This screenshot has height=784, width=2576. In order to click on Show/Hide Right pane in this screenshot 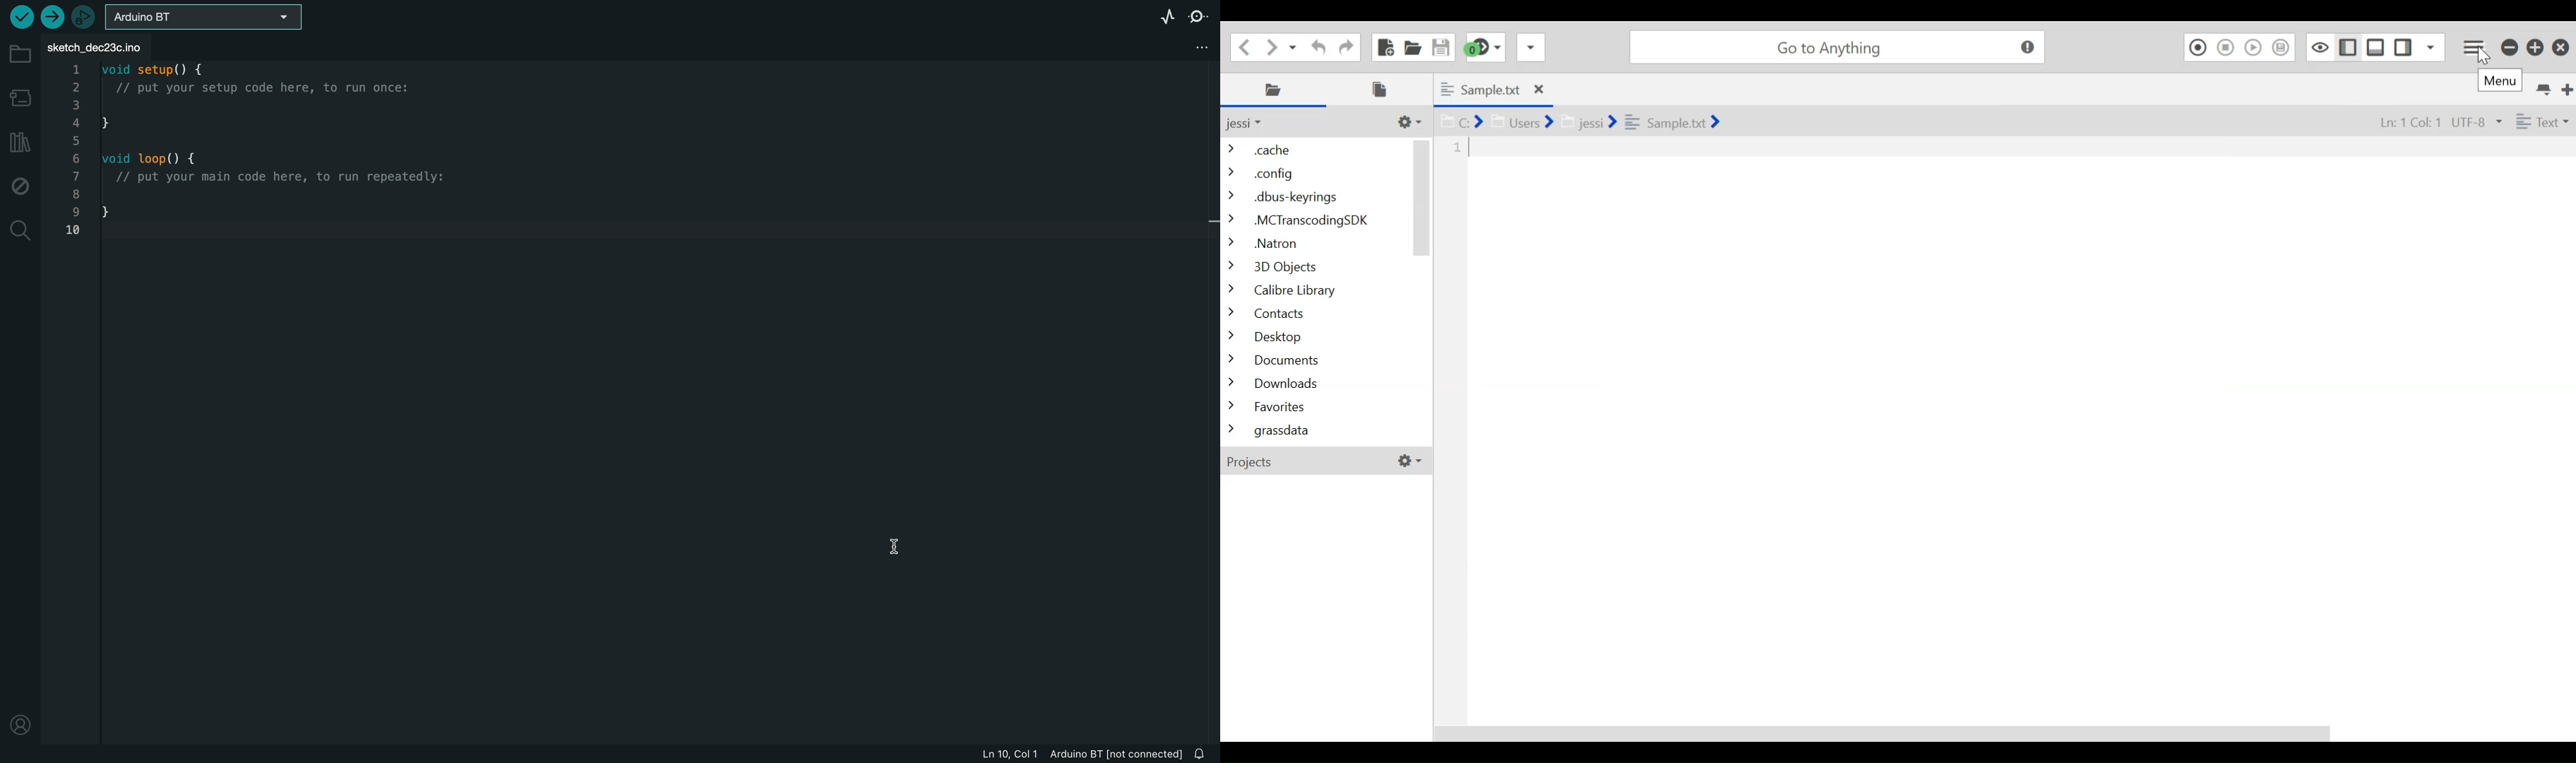, I will do `click(2346, 46)`.